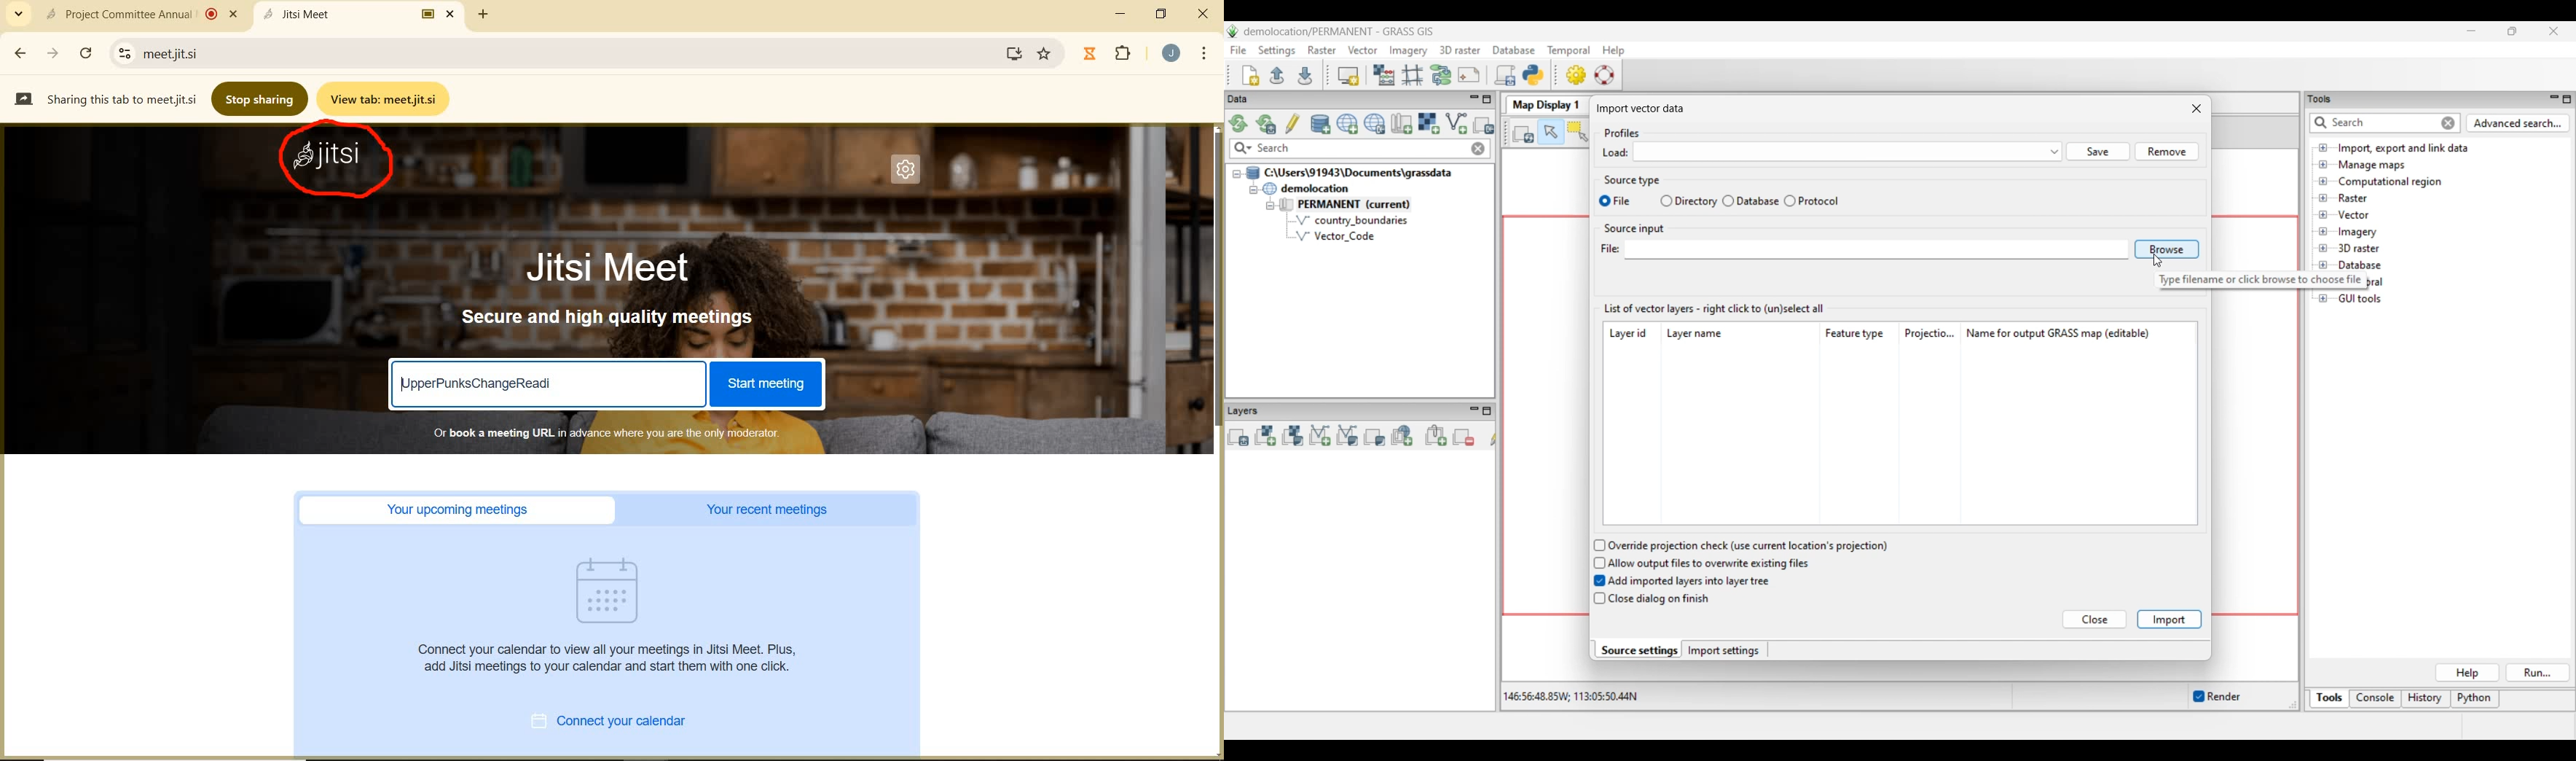  What do you see at coordinates (105, 98) in the screenshot?
I see `SHARING THIS TAB TO MEET.JIT.SI` at bounding box center [105, 98].